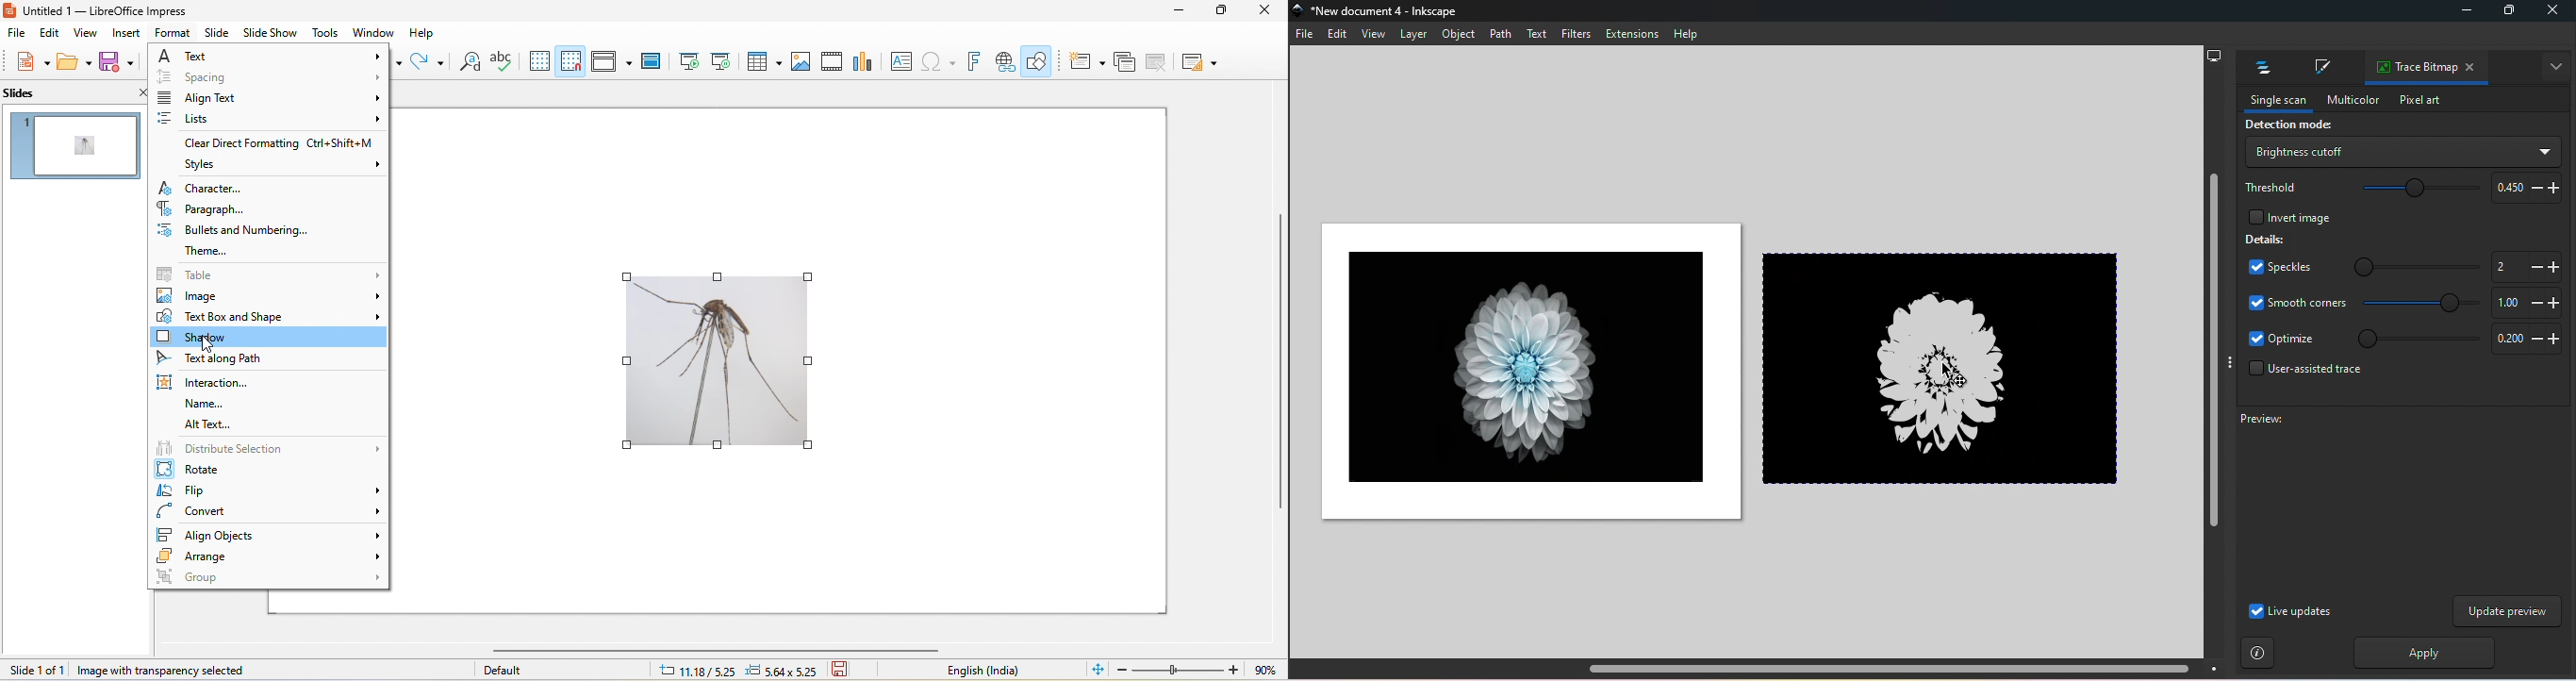 This screenshot has width=2576, height=700. What do you see at coordinates (106, 11) in the screenshot?
I see `| Untitled 1 — LibreOffice Impress` at bounding box center [106, 11].